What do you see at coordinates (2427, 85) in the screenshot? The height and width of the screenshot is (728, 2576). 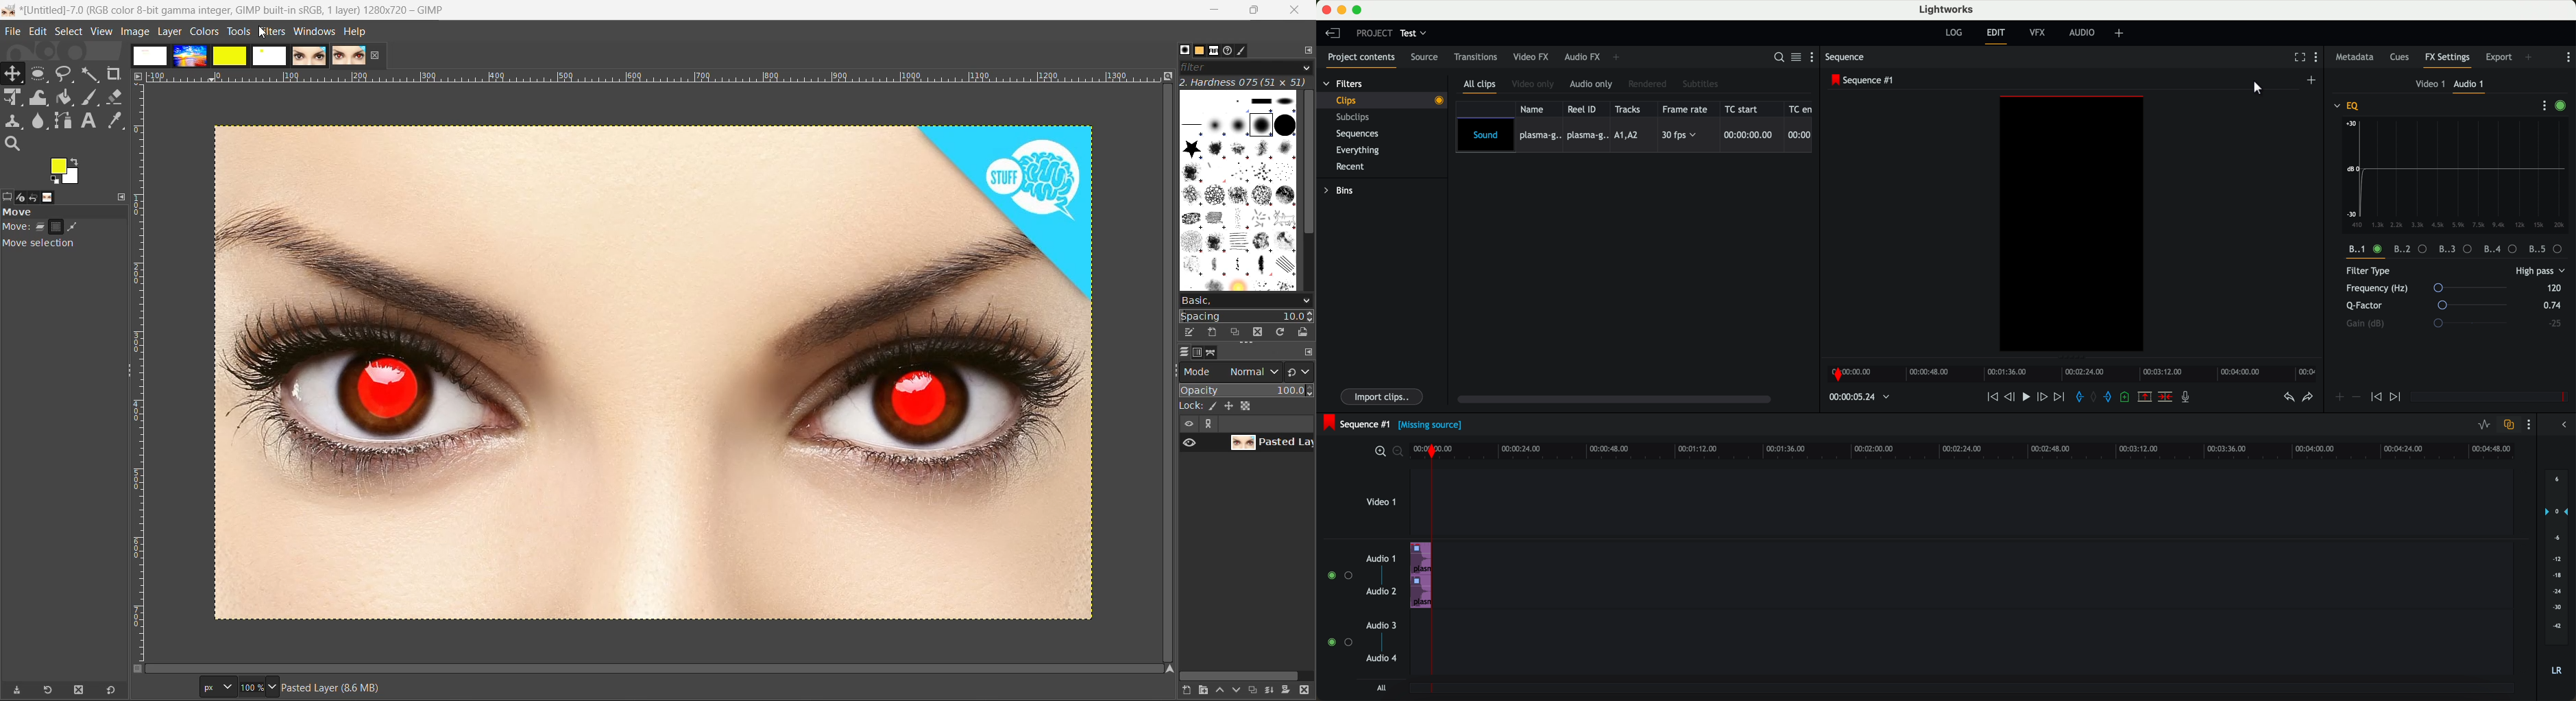 I see `video 1` at bounding box center [2427, 85].